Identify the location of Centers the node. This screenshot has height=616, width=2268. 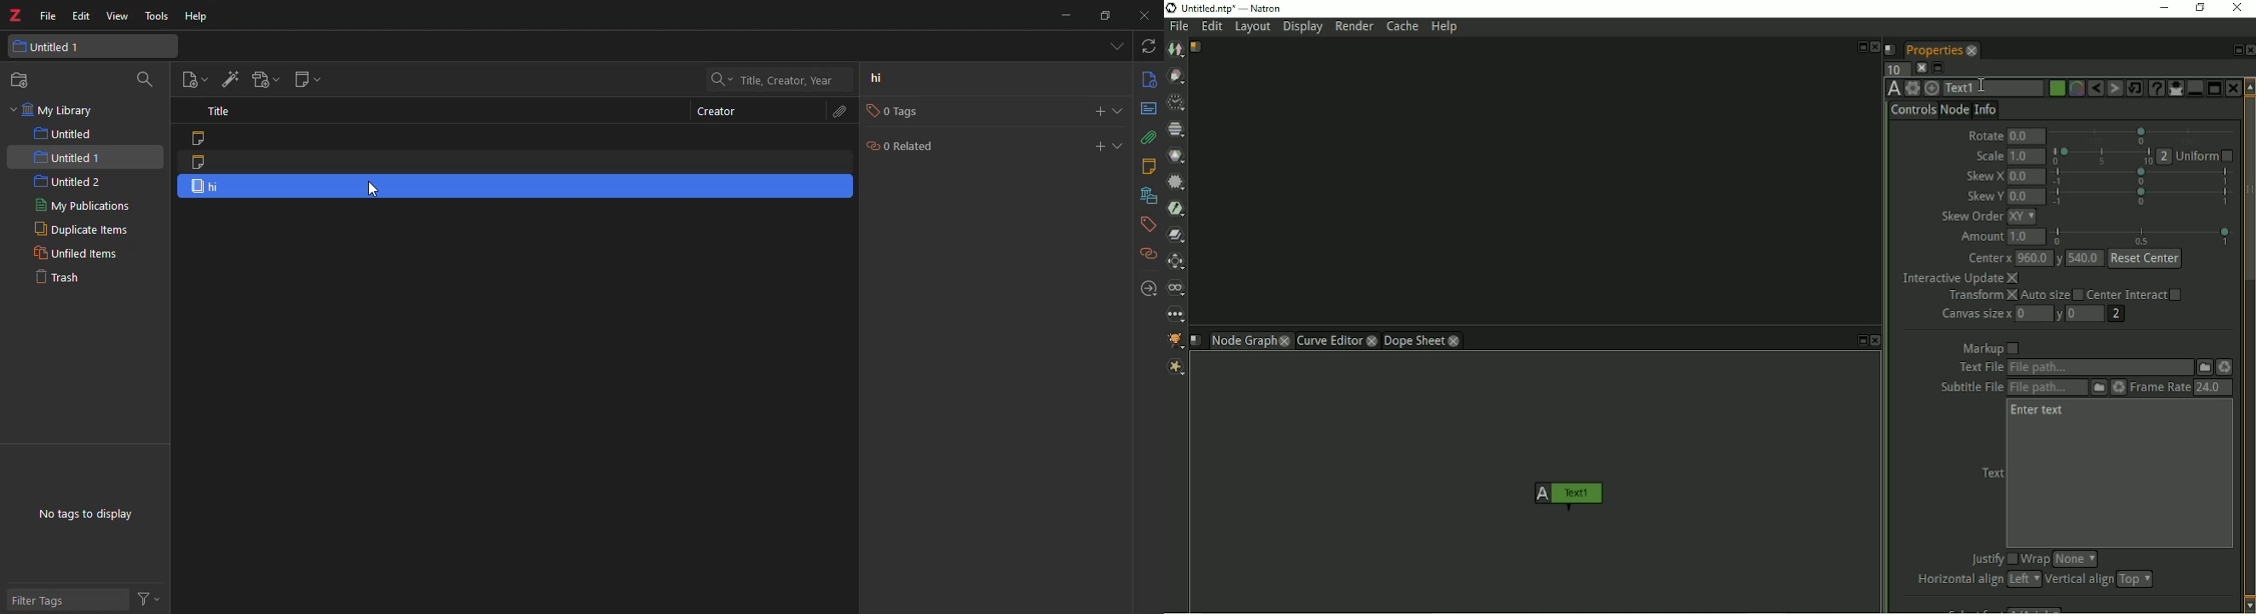
(1931, 88).